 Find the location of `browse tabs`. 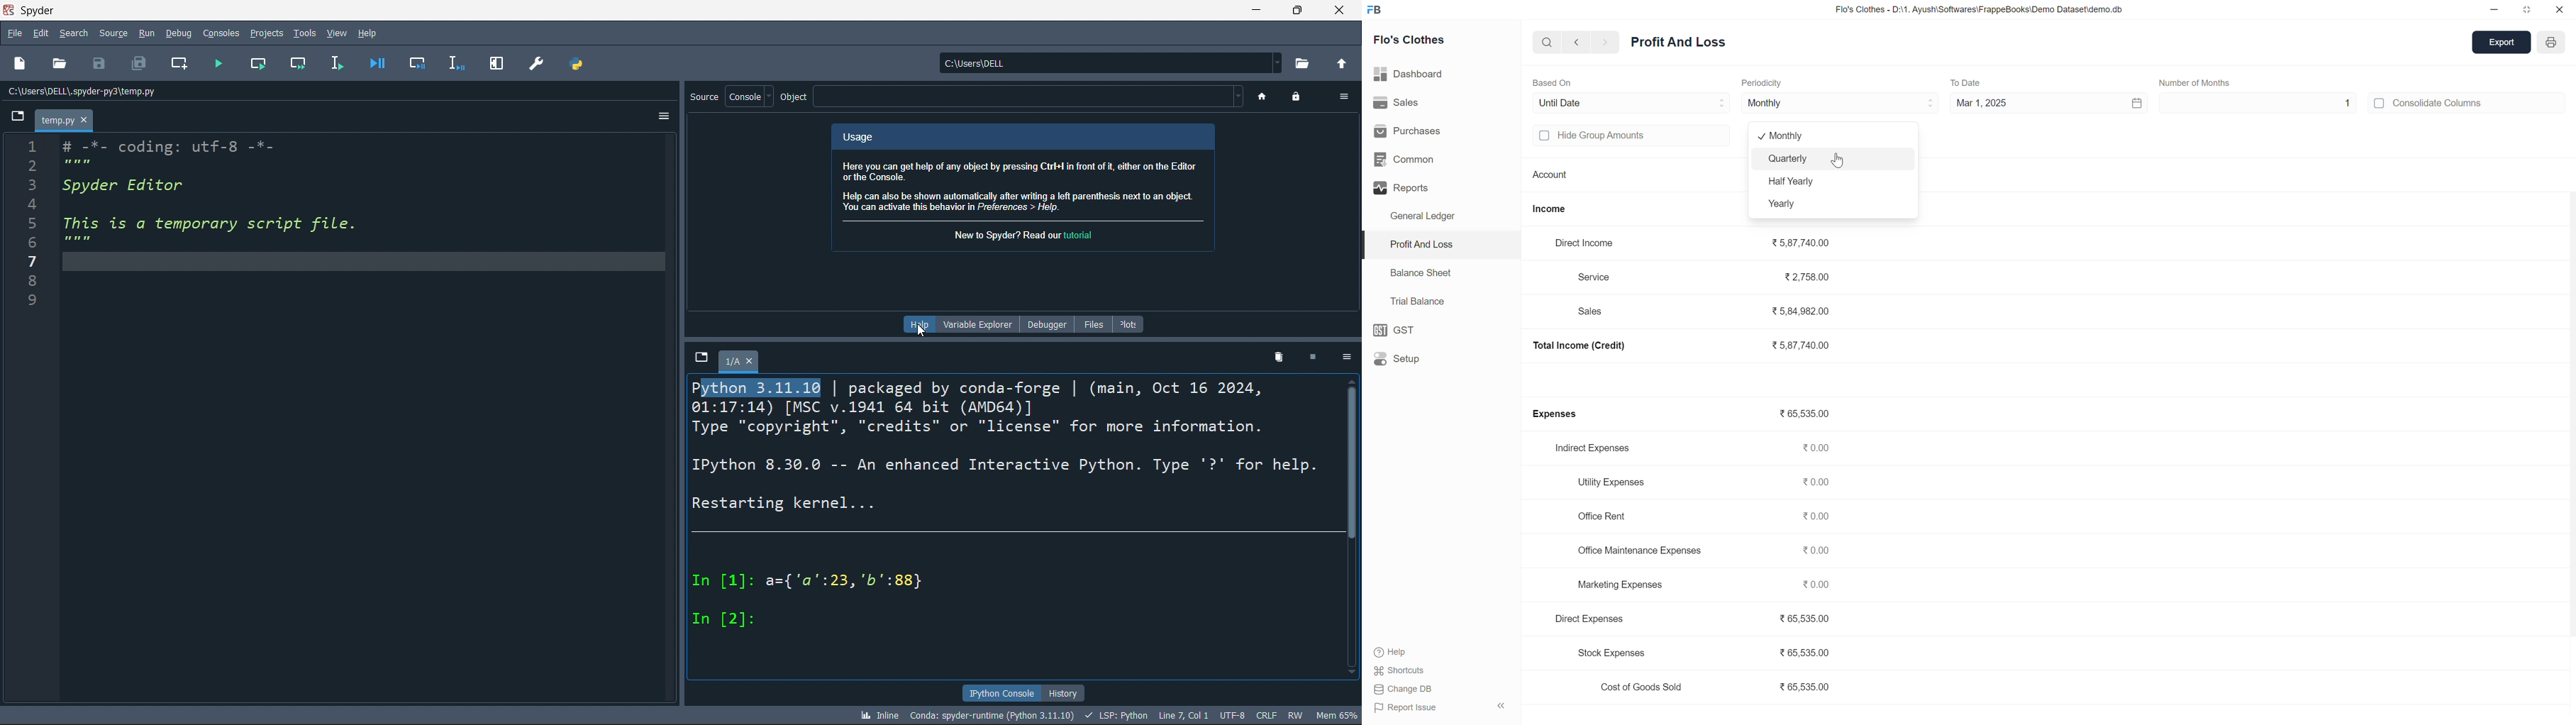

browse tabs is located at coordinates (14, 117).